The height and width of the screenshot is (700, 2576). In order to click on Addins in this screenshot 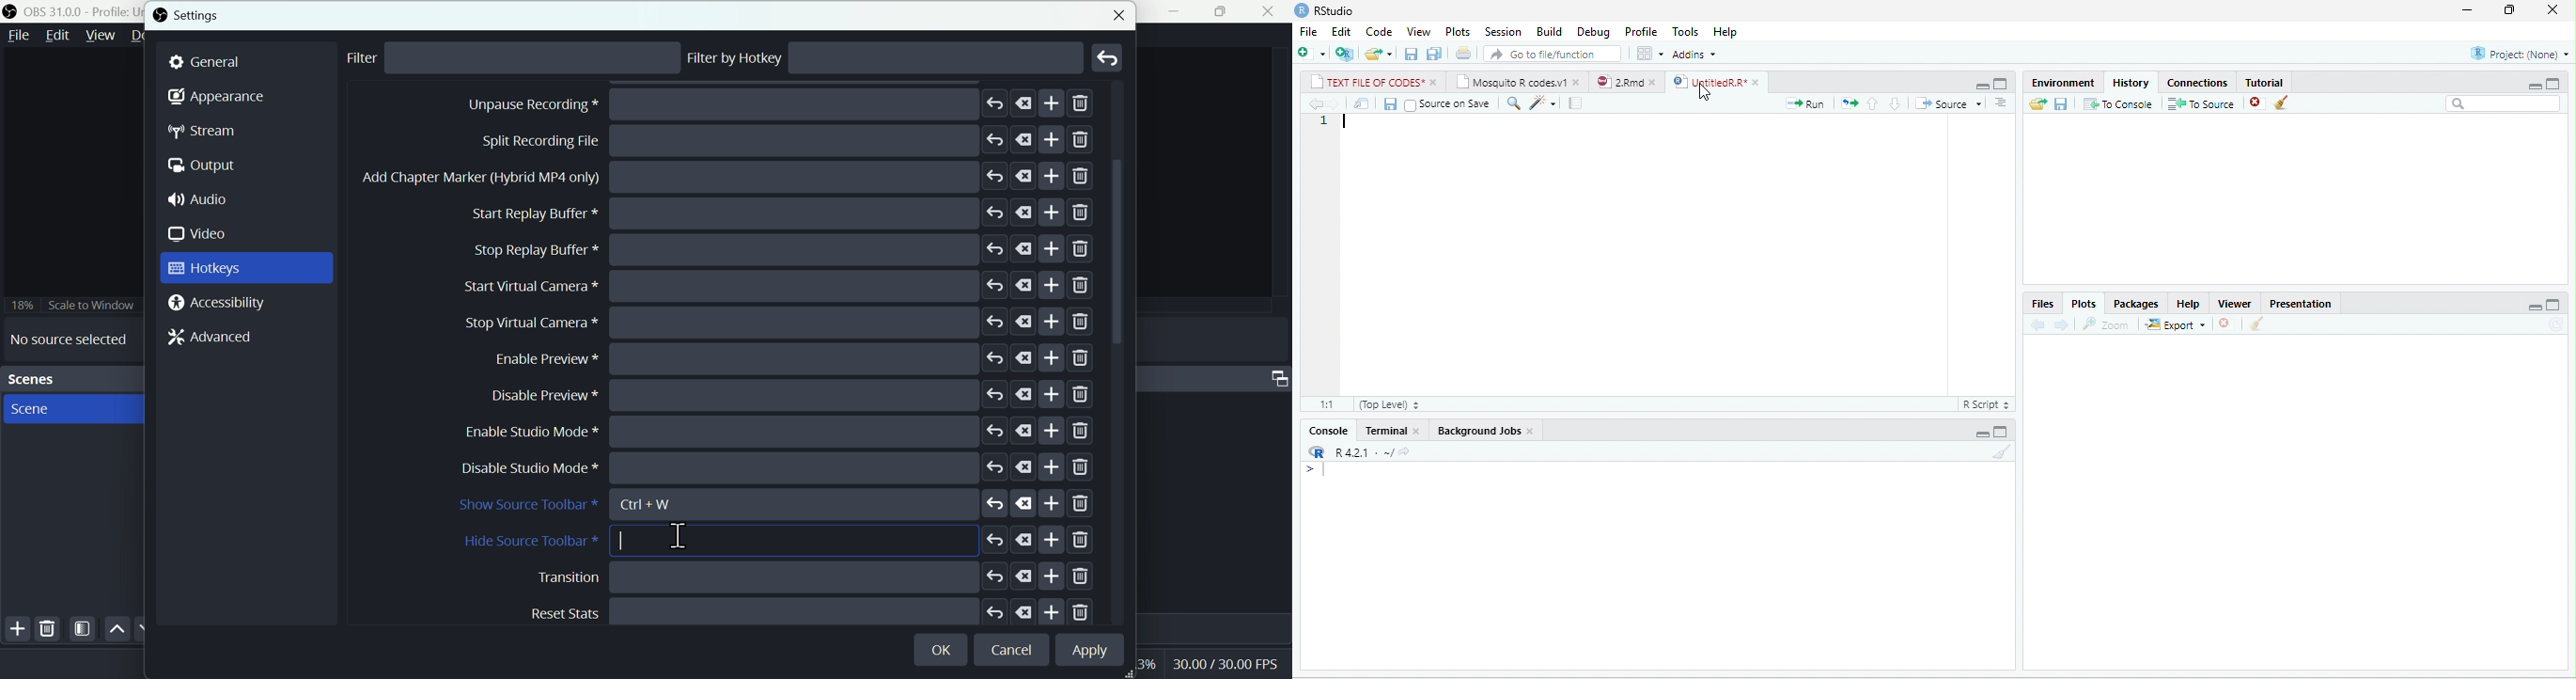, I will do `click(1694, 55)`.